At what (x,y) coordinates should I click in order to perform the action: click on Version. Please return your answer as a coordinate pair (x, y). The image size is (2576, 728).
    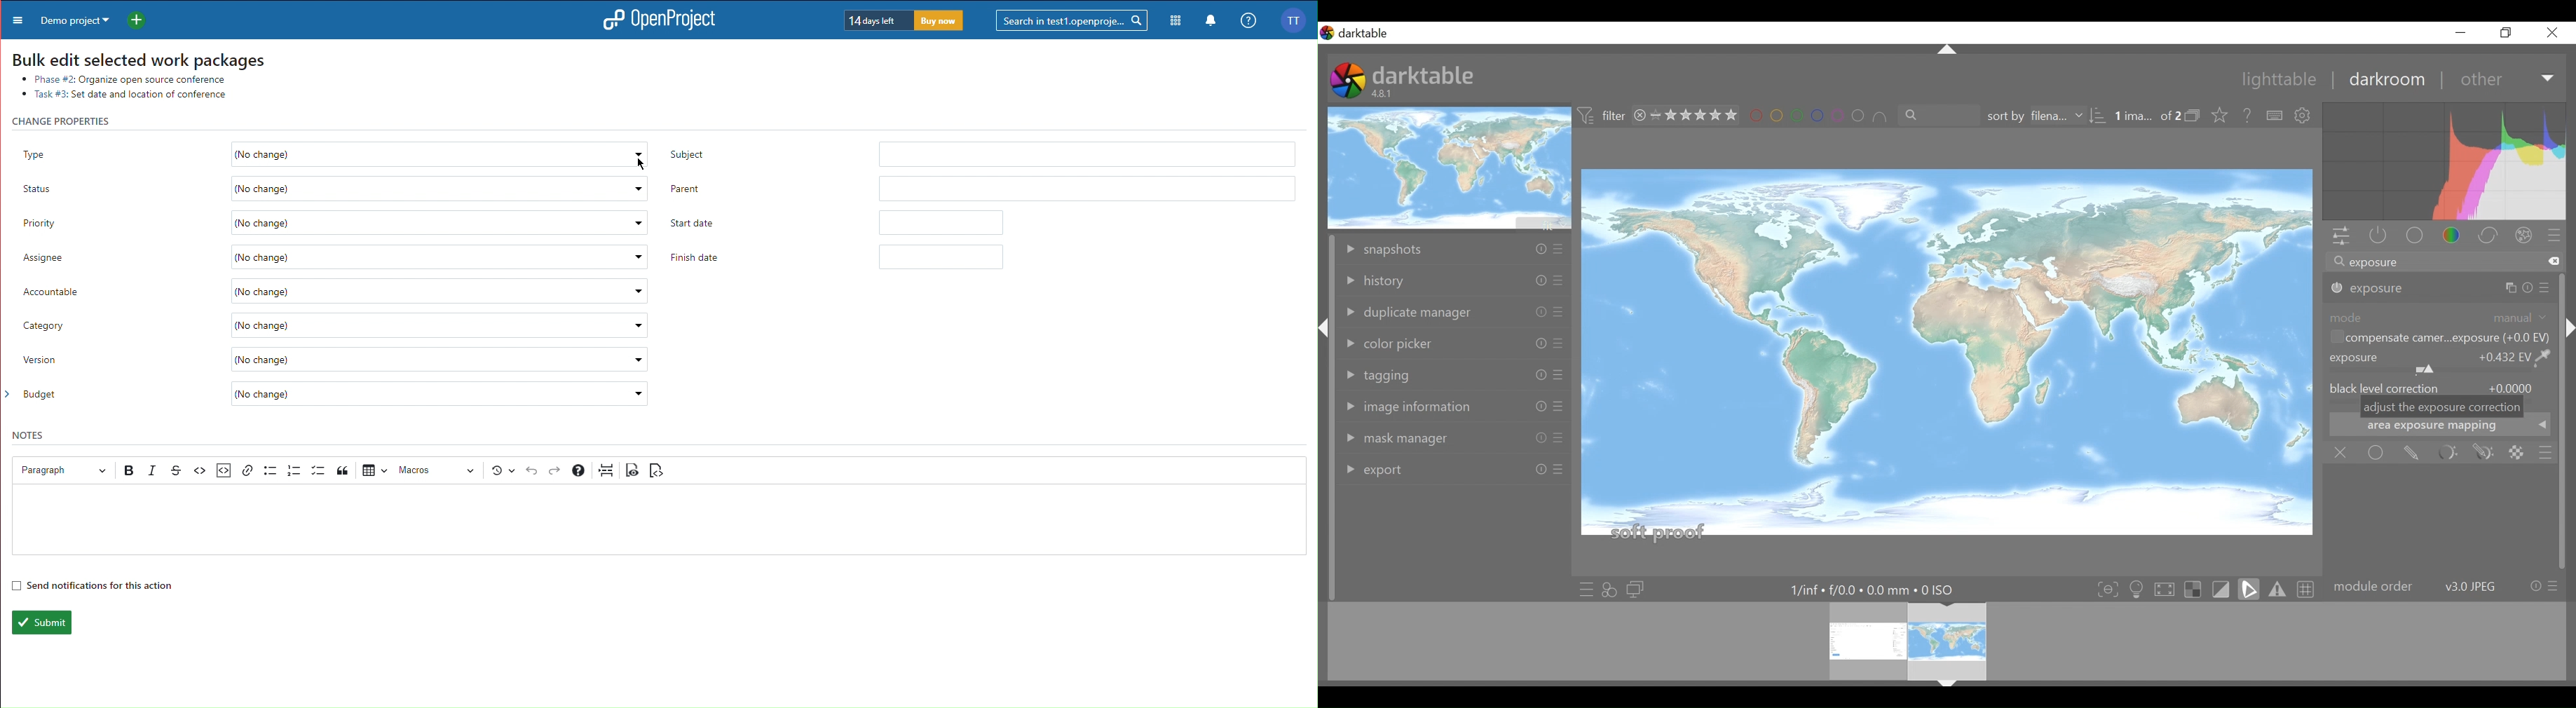
    Looking at the image, I should click on (1385, 94).